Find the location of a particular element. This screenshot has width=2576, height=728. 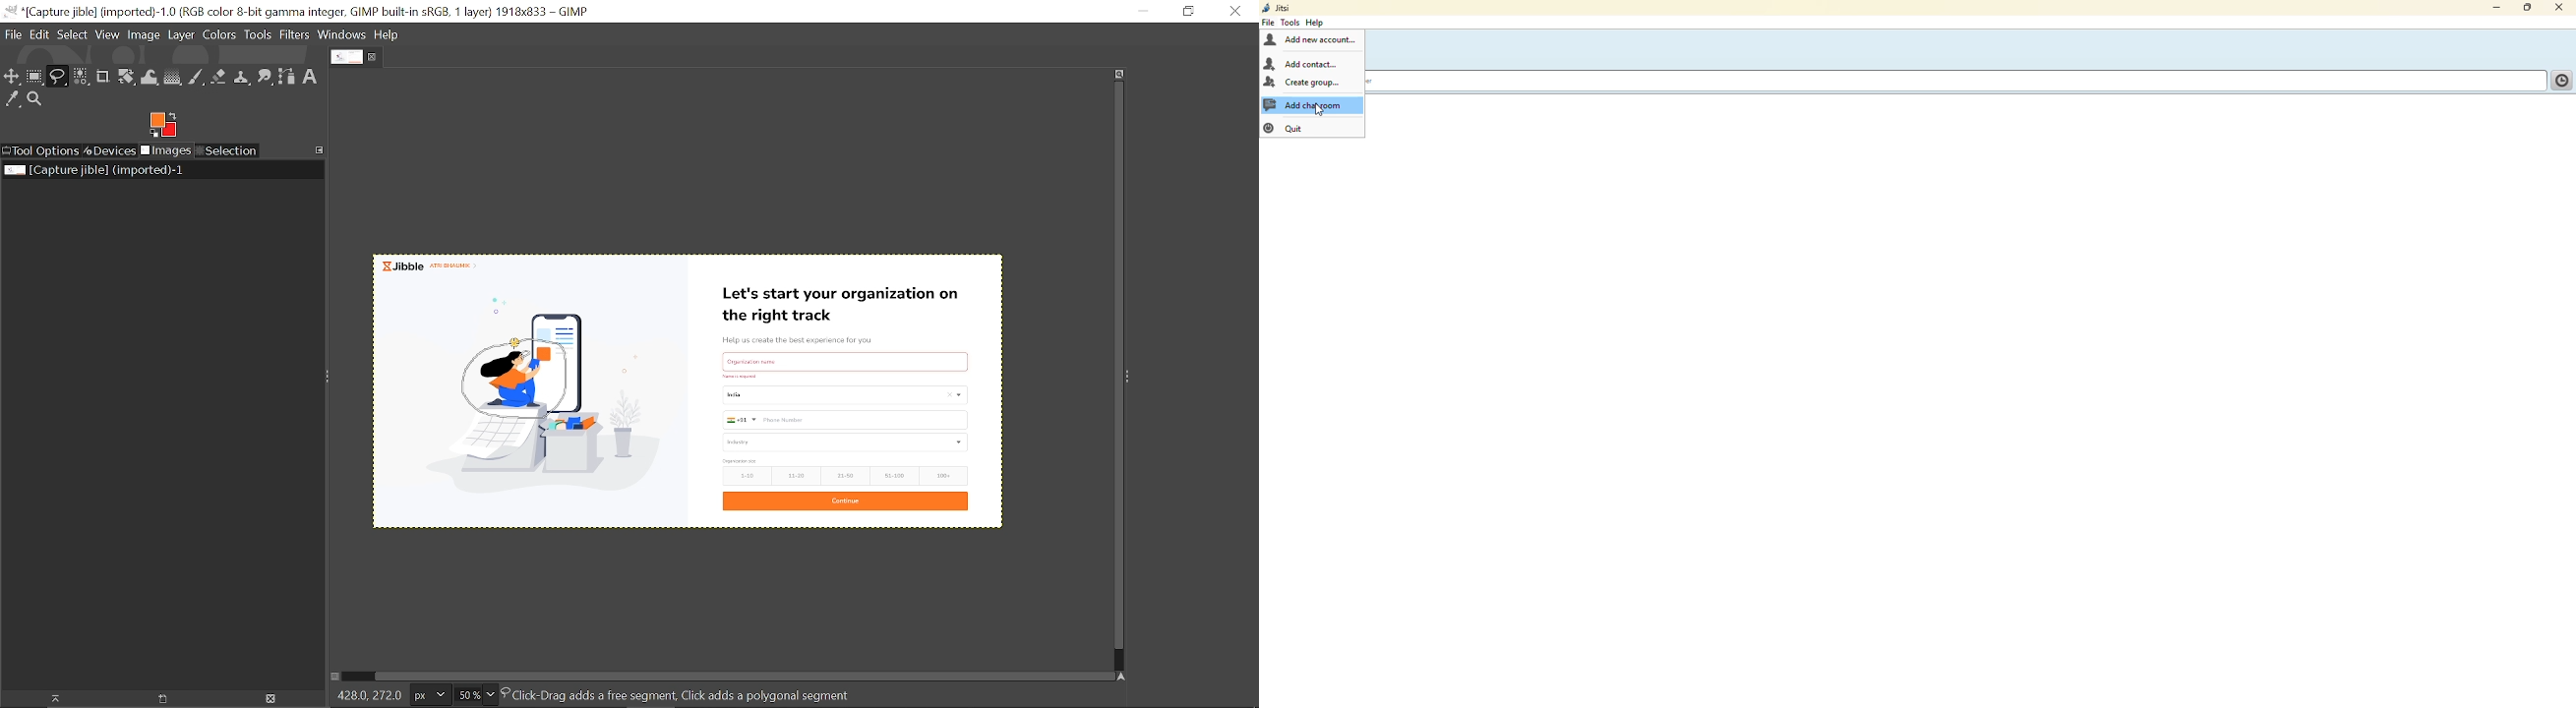

Current image is located at coordinates (805, 389).